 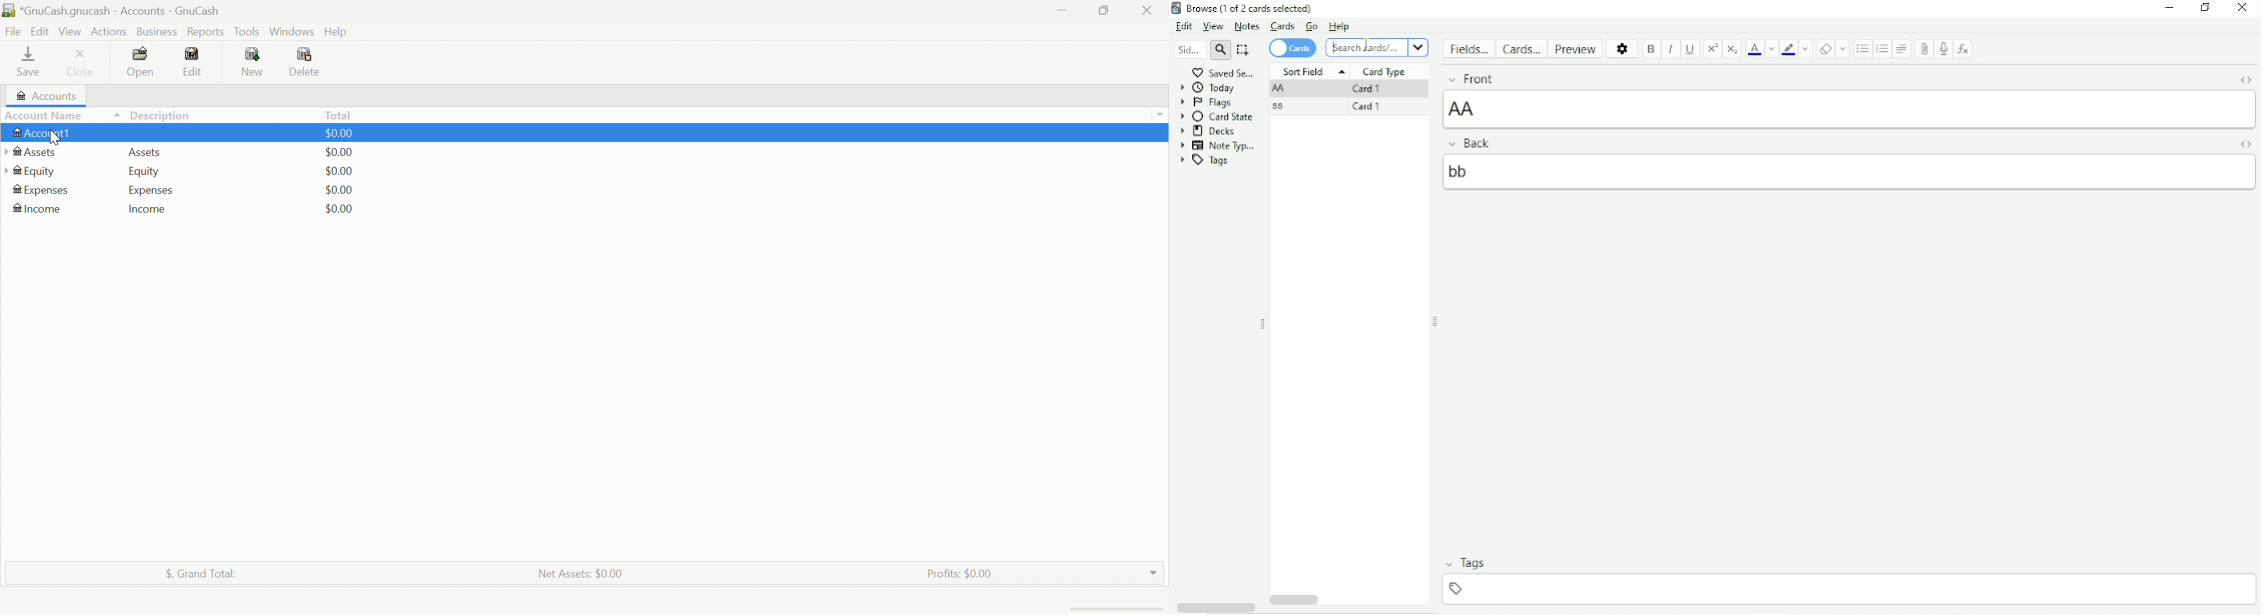 I want to click on Text Highlight color, so click(x=1789, y=50).